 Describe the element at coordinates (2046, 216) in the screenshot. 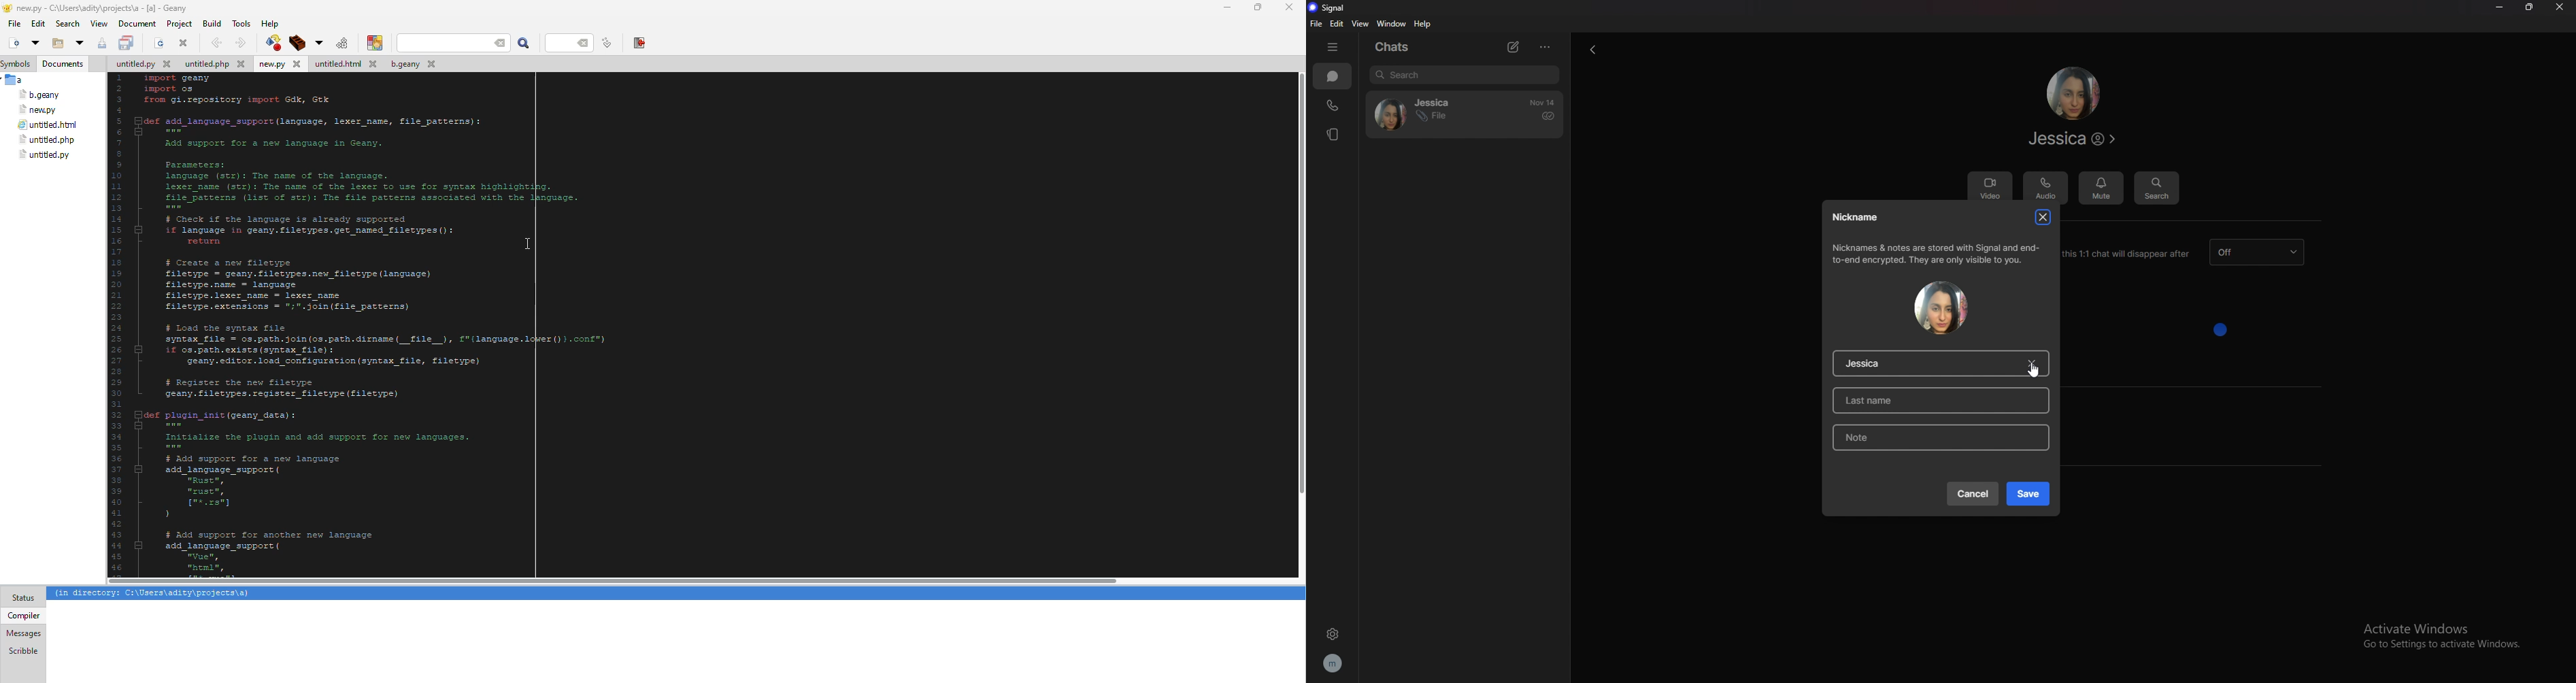

I see `close` at that location.